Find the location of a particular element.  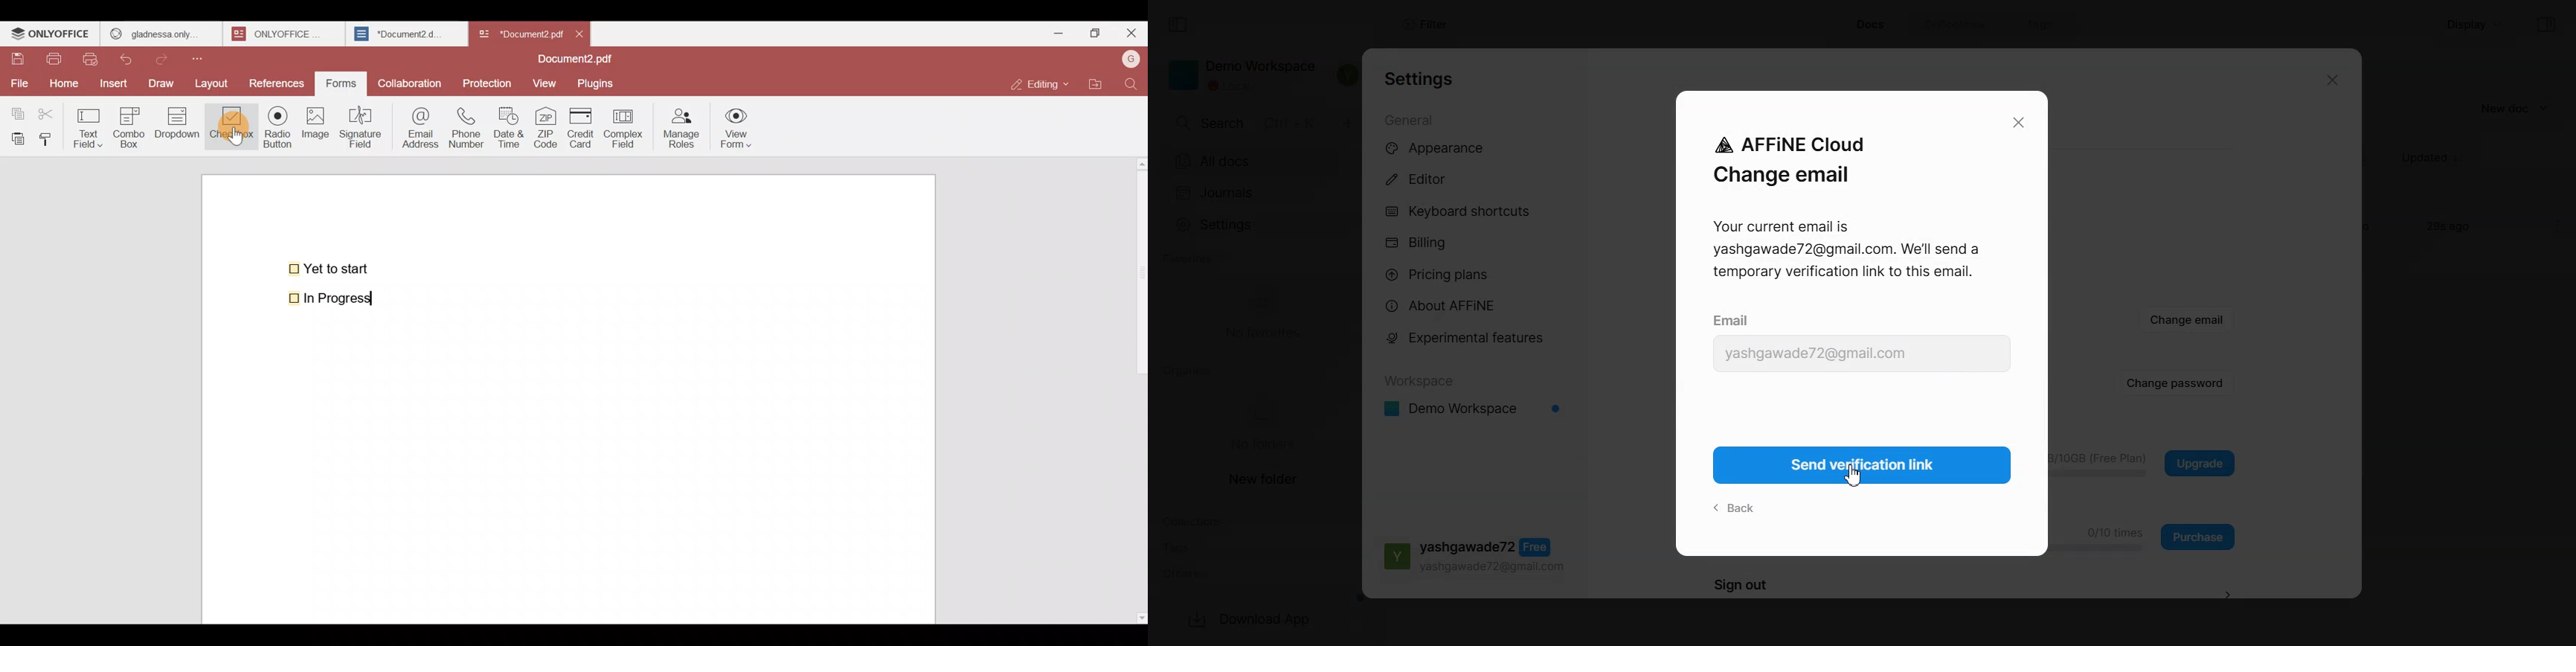

View form is located at coordinates (738, 129).